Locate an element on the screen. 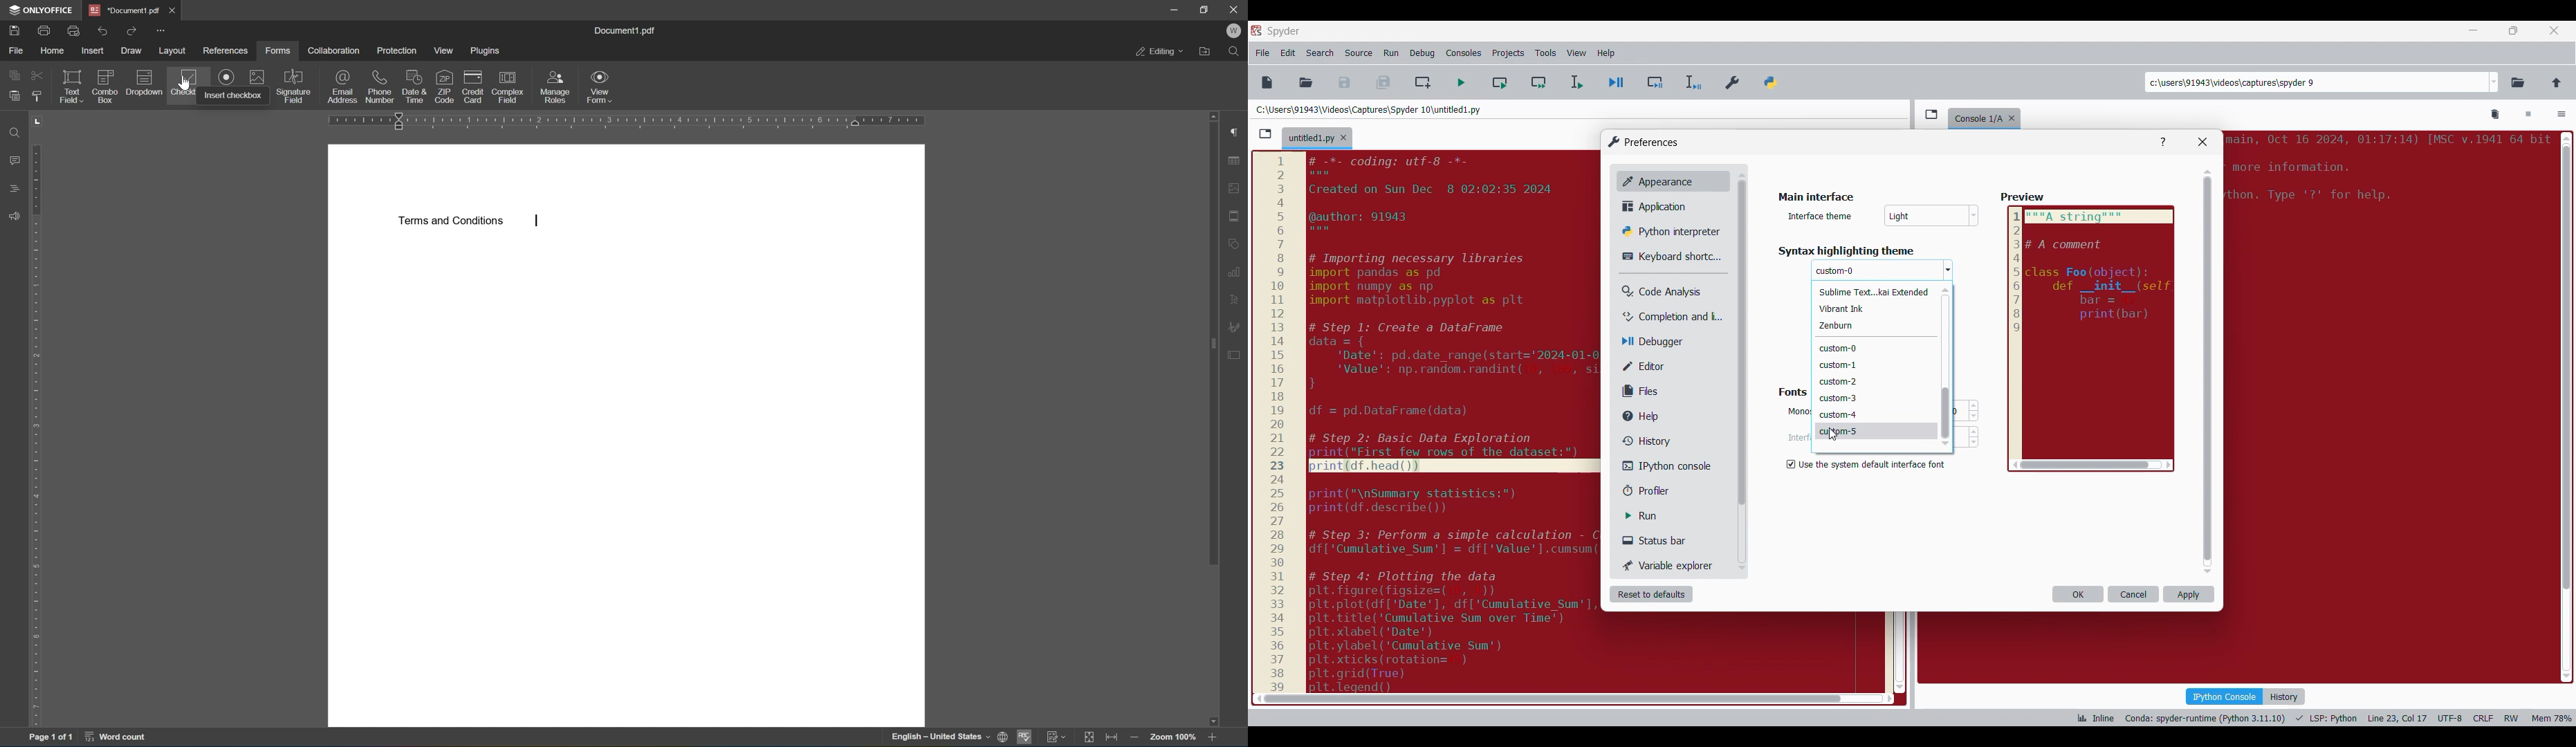  console is located at coordinates (1976, 117).